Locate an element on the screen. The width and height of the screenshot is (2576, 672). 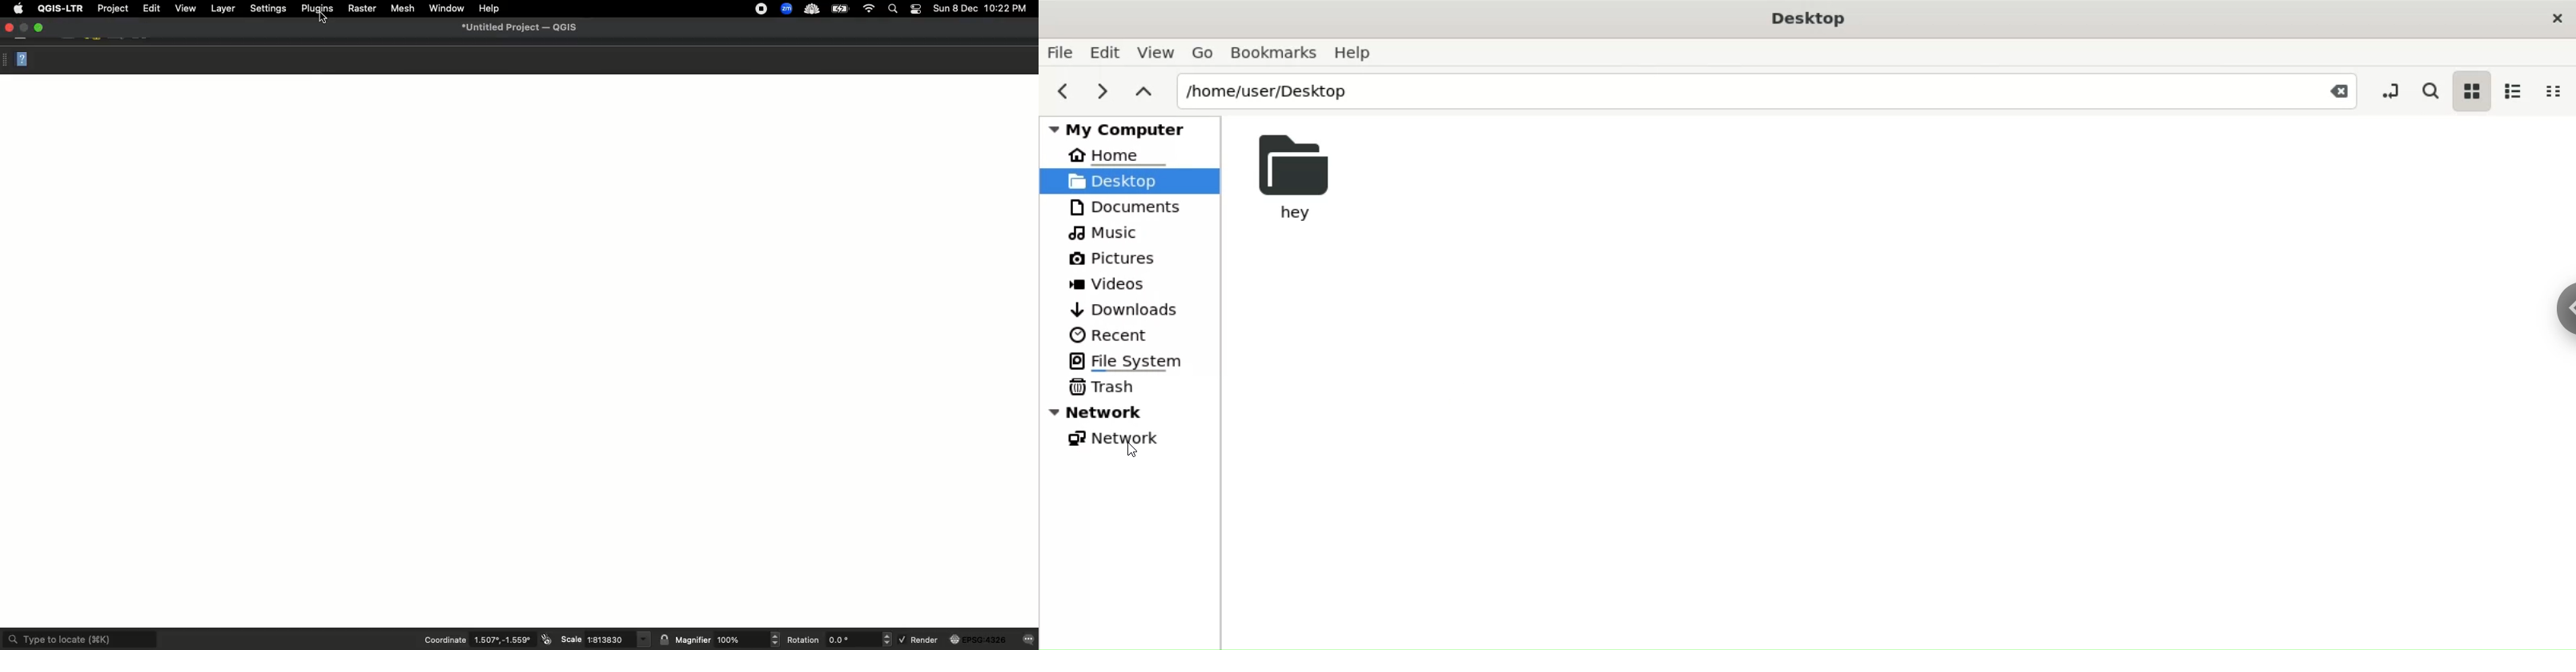
Render is located at coordinates (919, 638).